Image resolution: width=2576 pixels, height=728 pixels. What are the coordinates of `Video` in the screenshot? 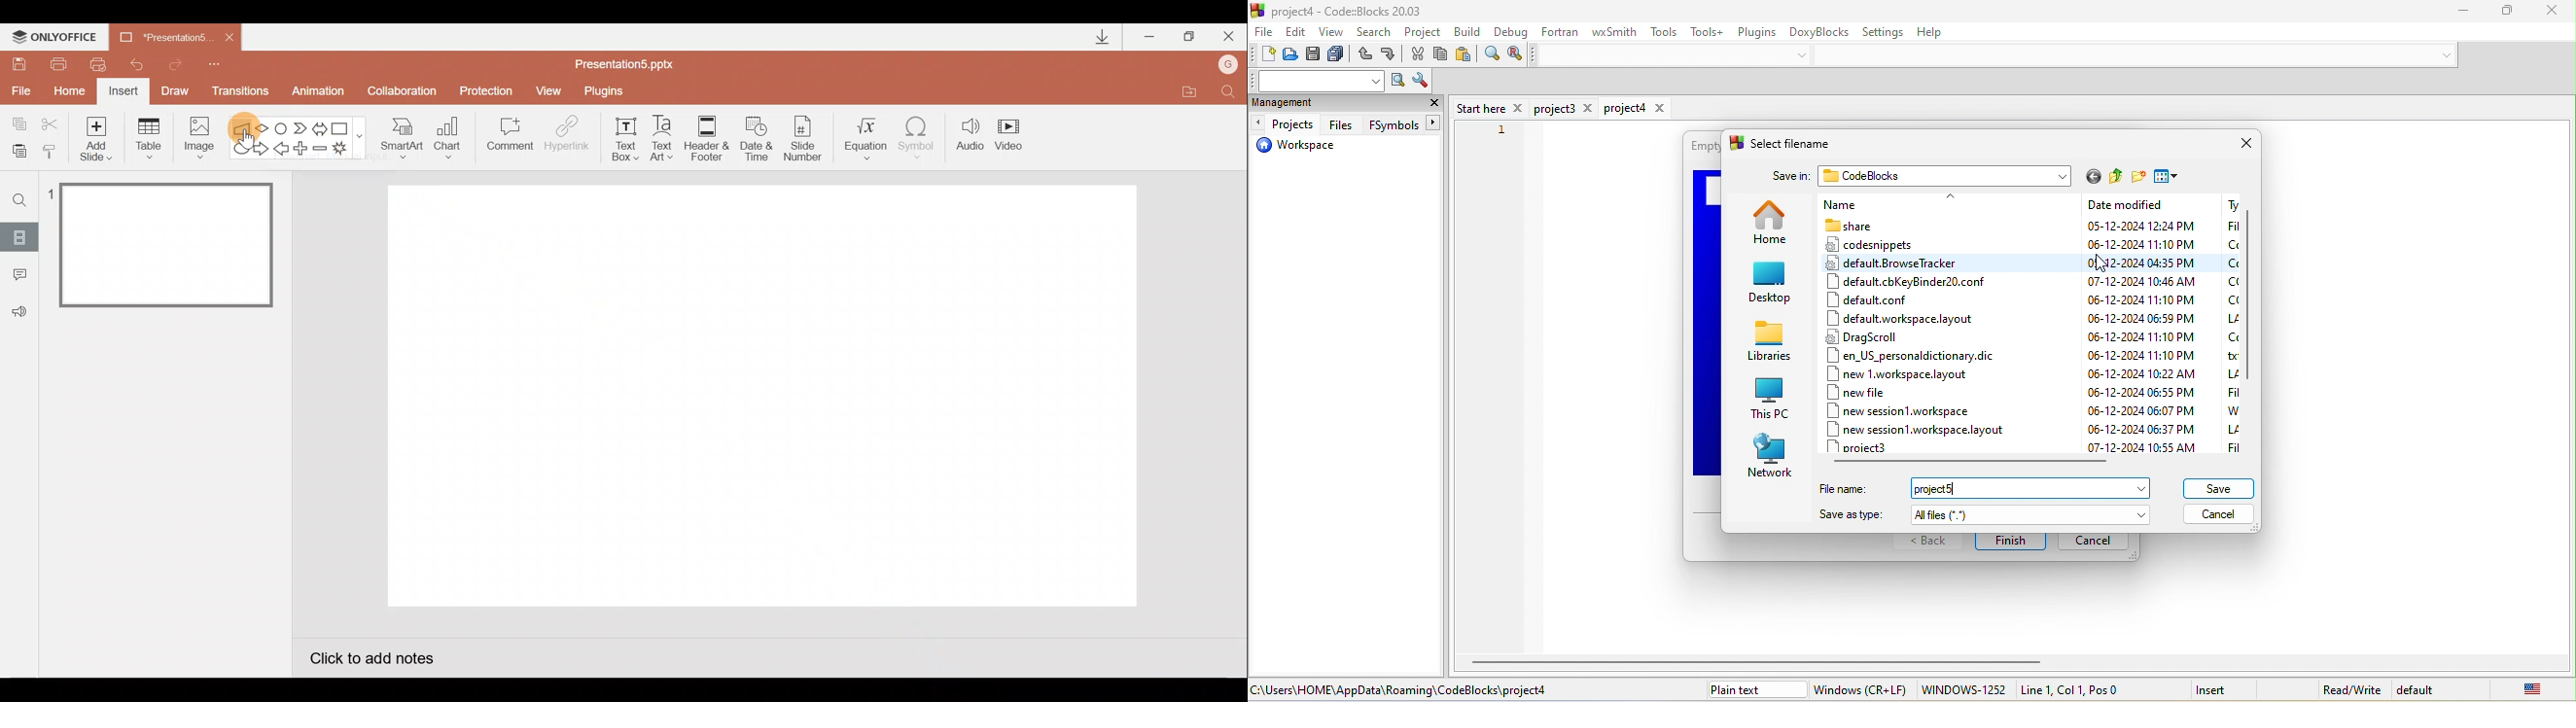 It's located at (1014, 136).